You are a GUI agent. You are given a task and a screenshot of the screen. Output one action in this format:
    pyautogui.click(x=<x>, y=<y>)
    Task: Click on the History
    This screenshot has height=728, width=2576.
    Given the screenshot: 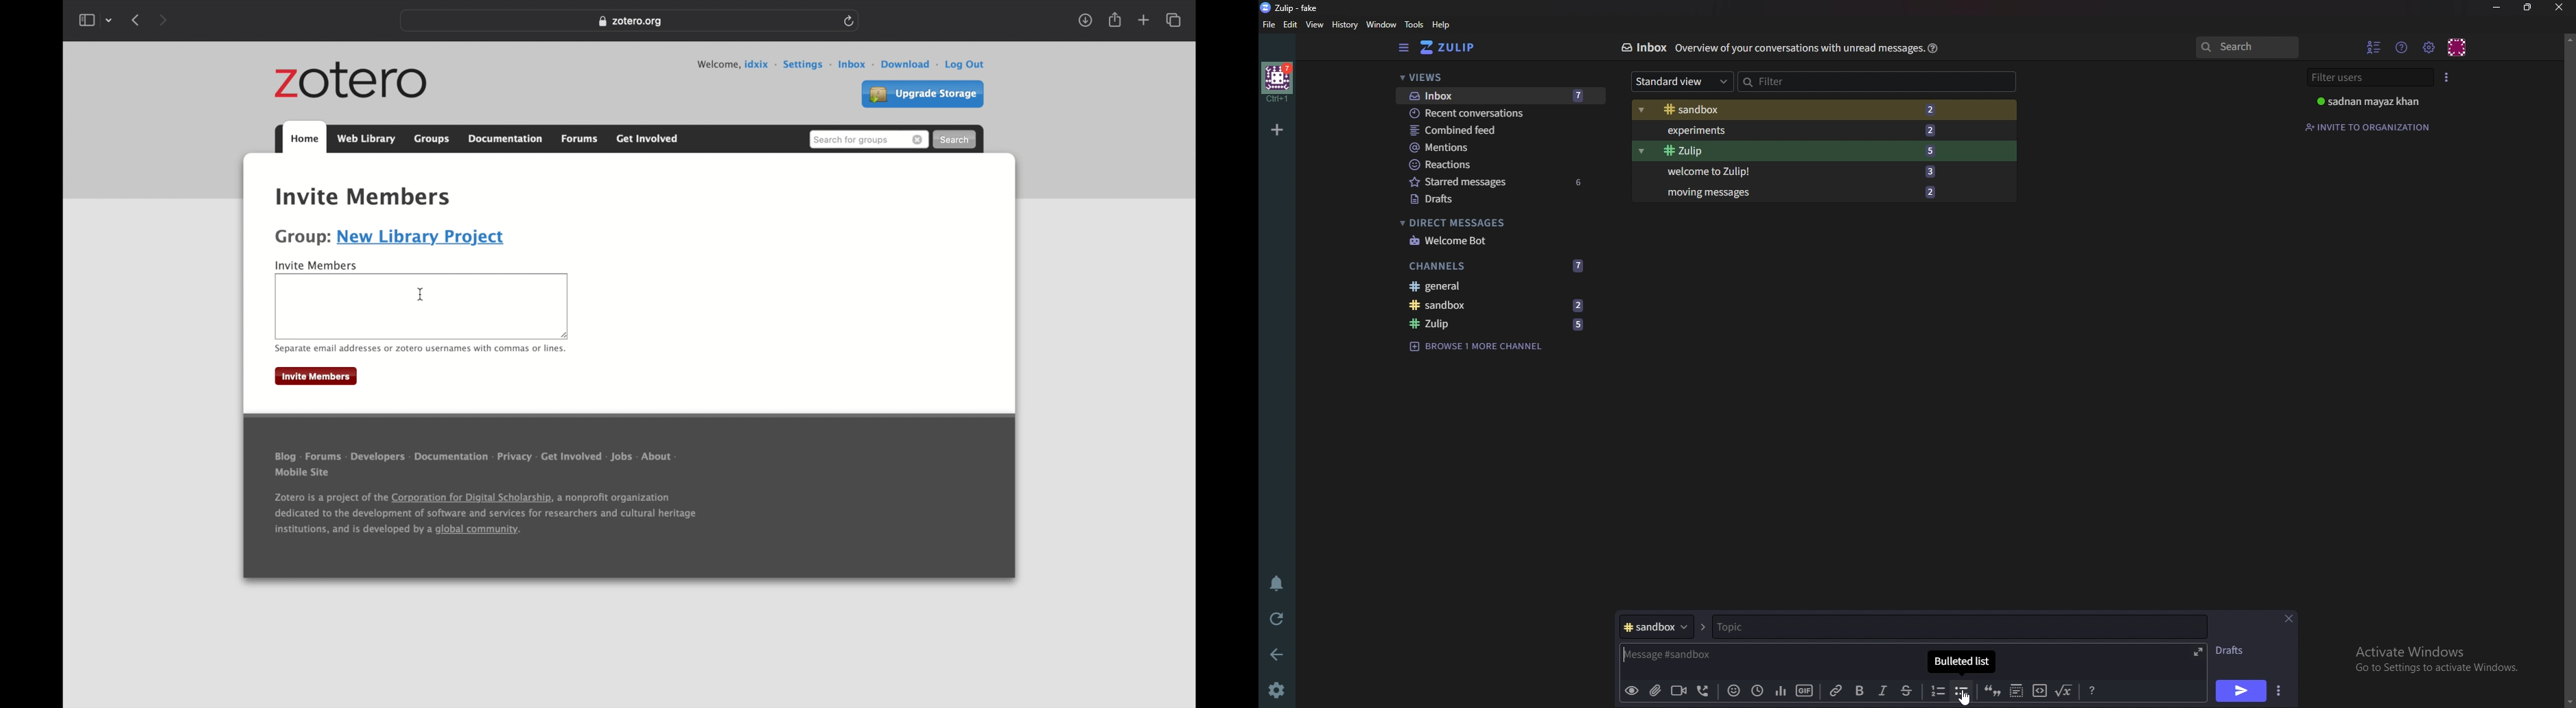 What is the action you would take?
    pyautogui.click(x=1346, y=25)
    